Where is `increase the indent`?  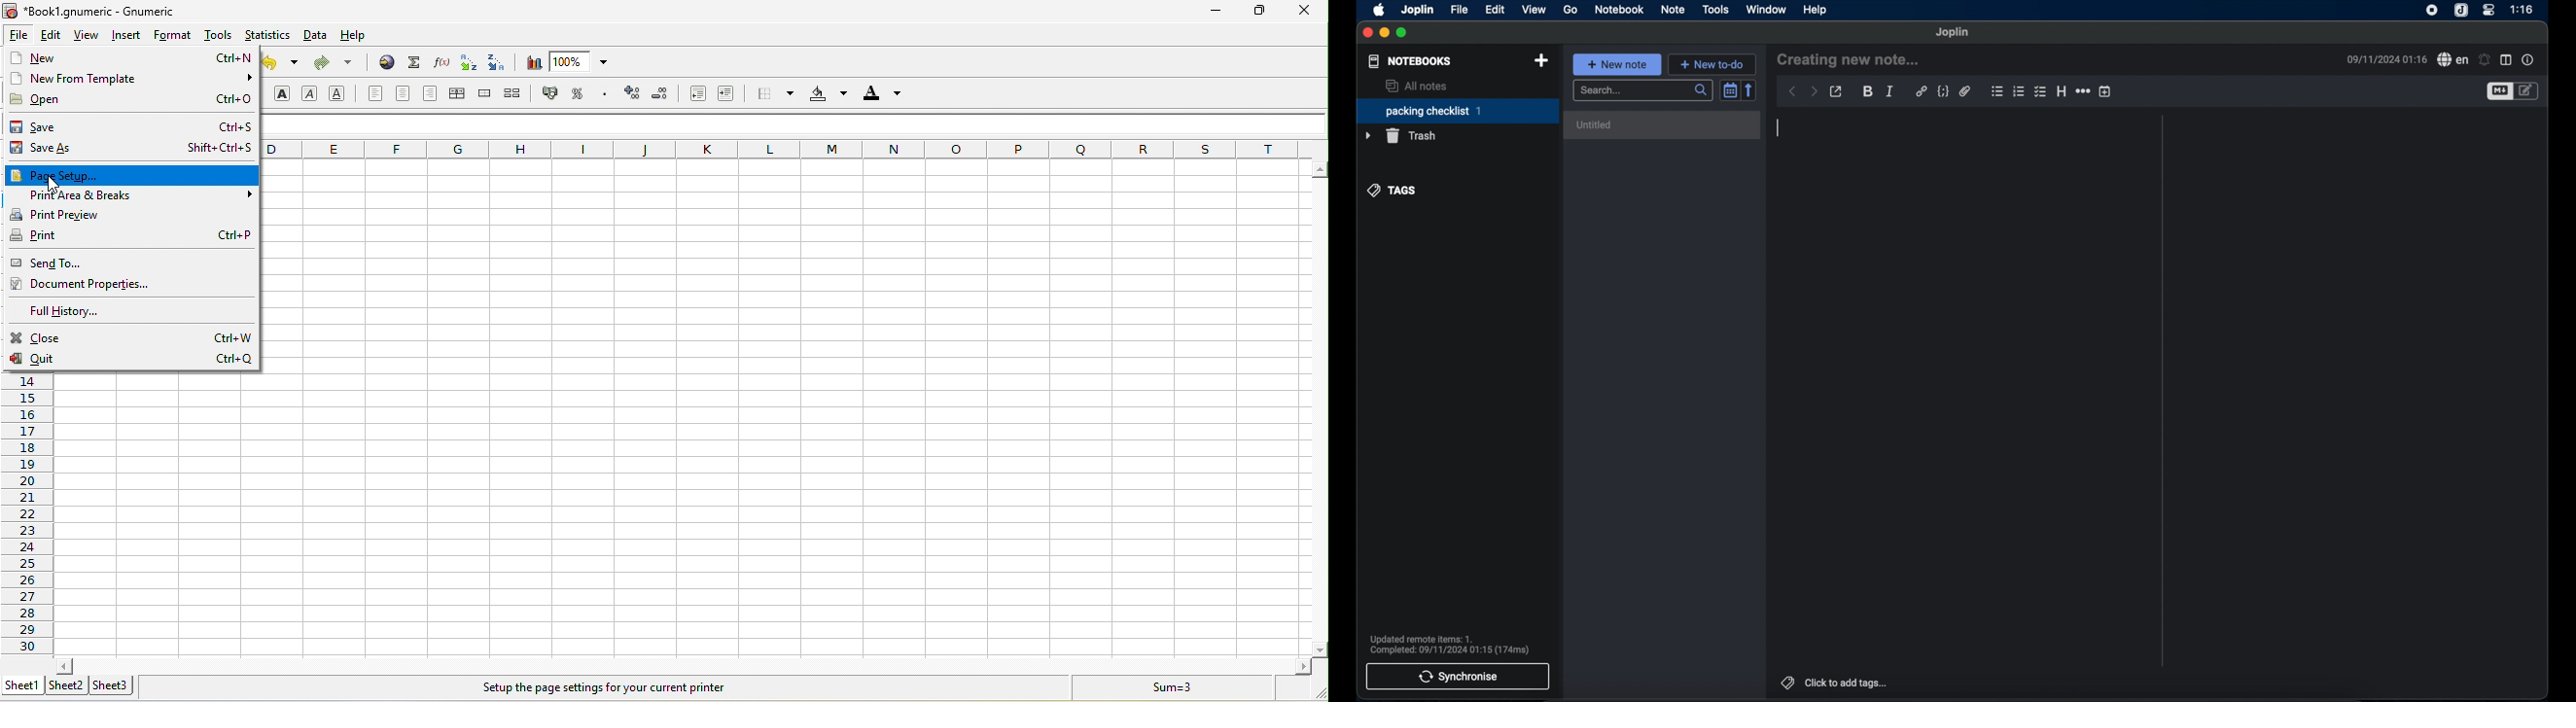 increase the indent is located at coordinates (727, 96).